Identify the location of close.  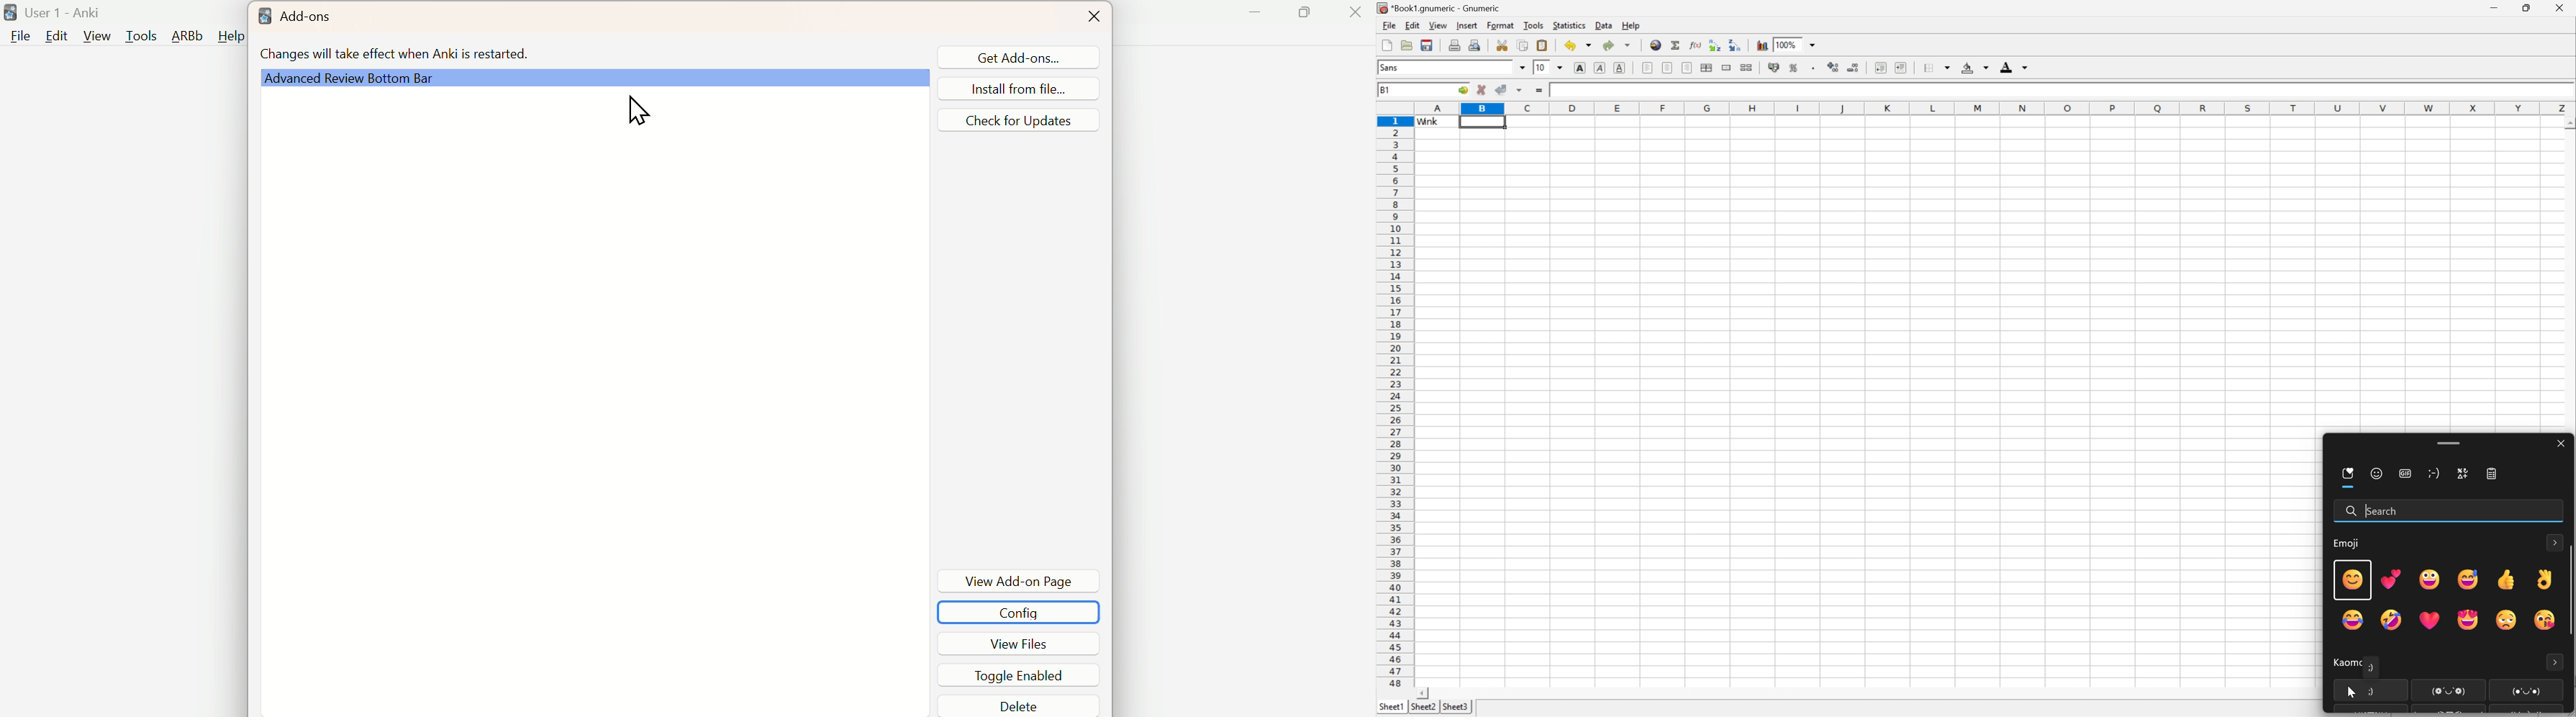
(2560, 445).